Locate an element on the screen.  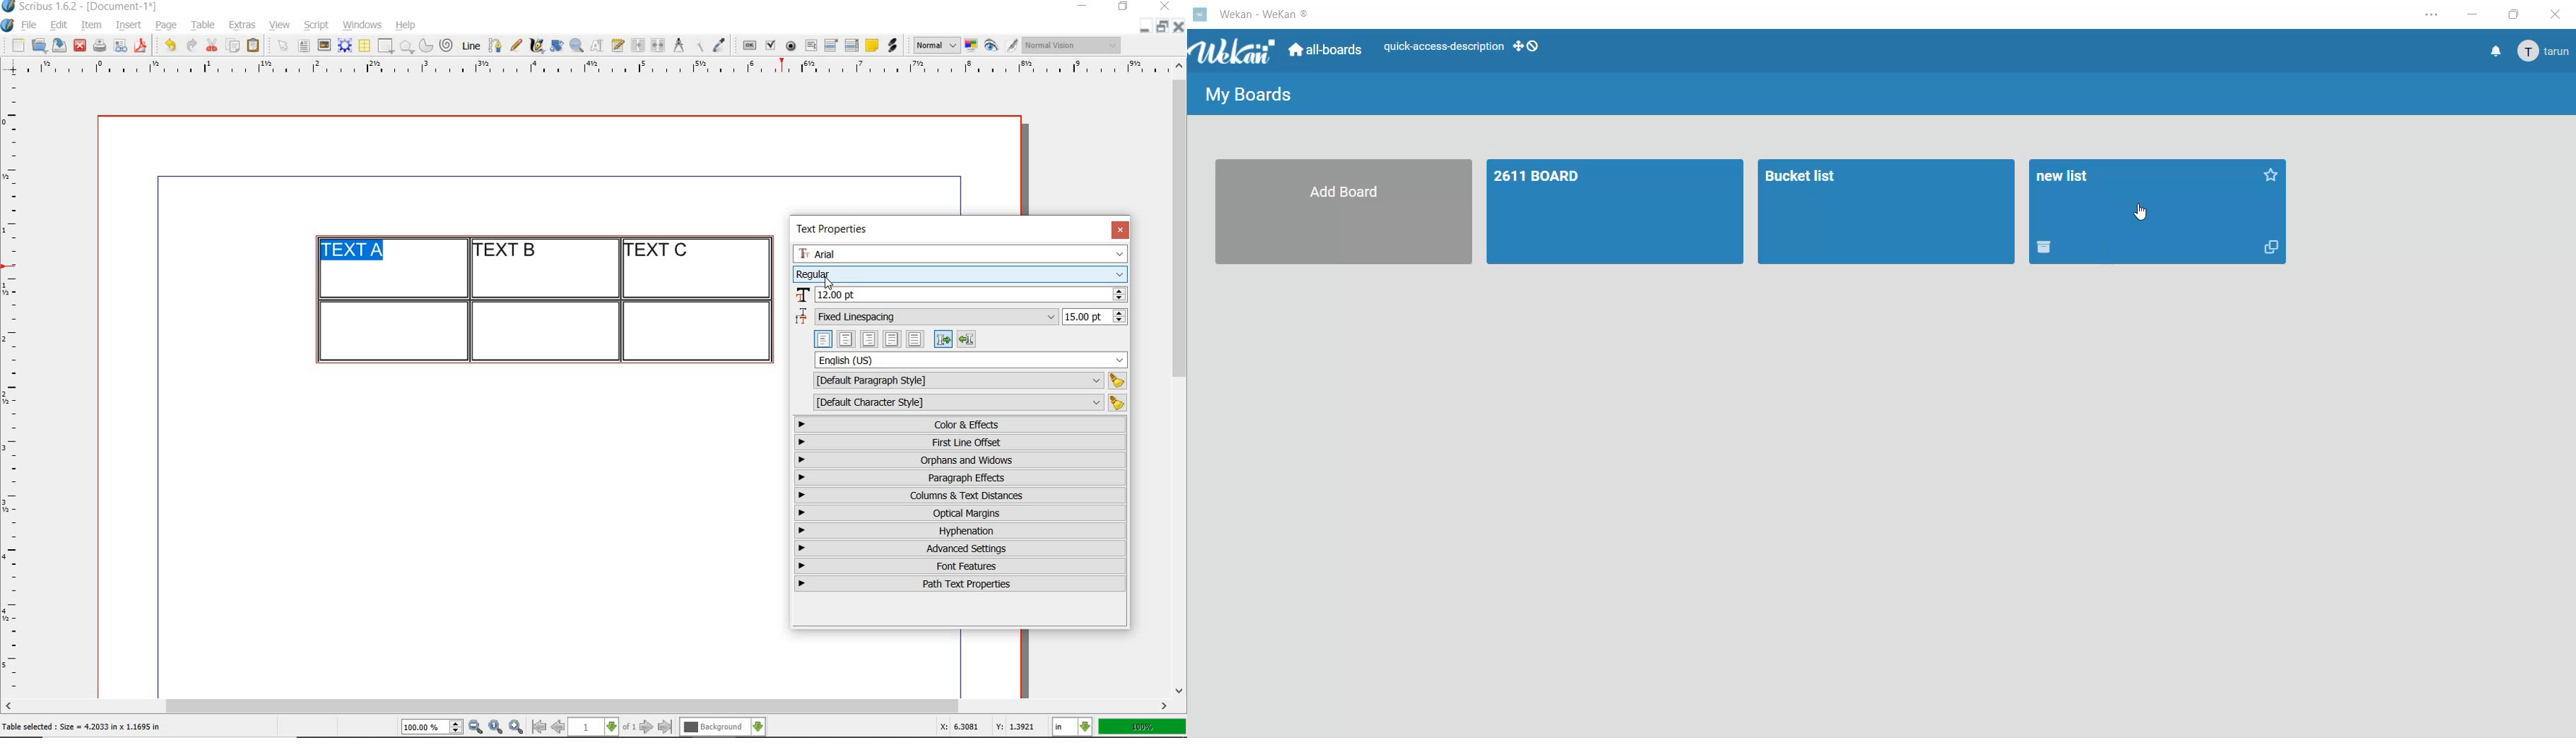
cursor is located at coordinates (828, 284).